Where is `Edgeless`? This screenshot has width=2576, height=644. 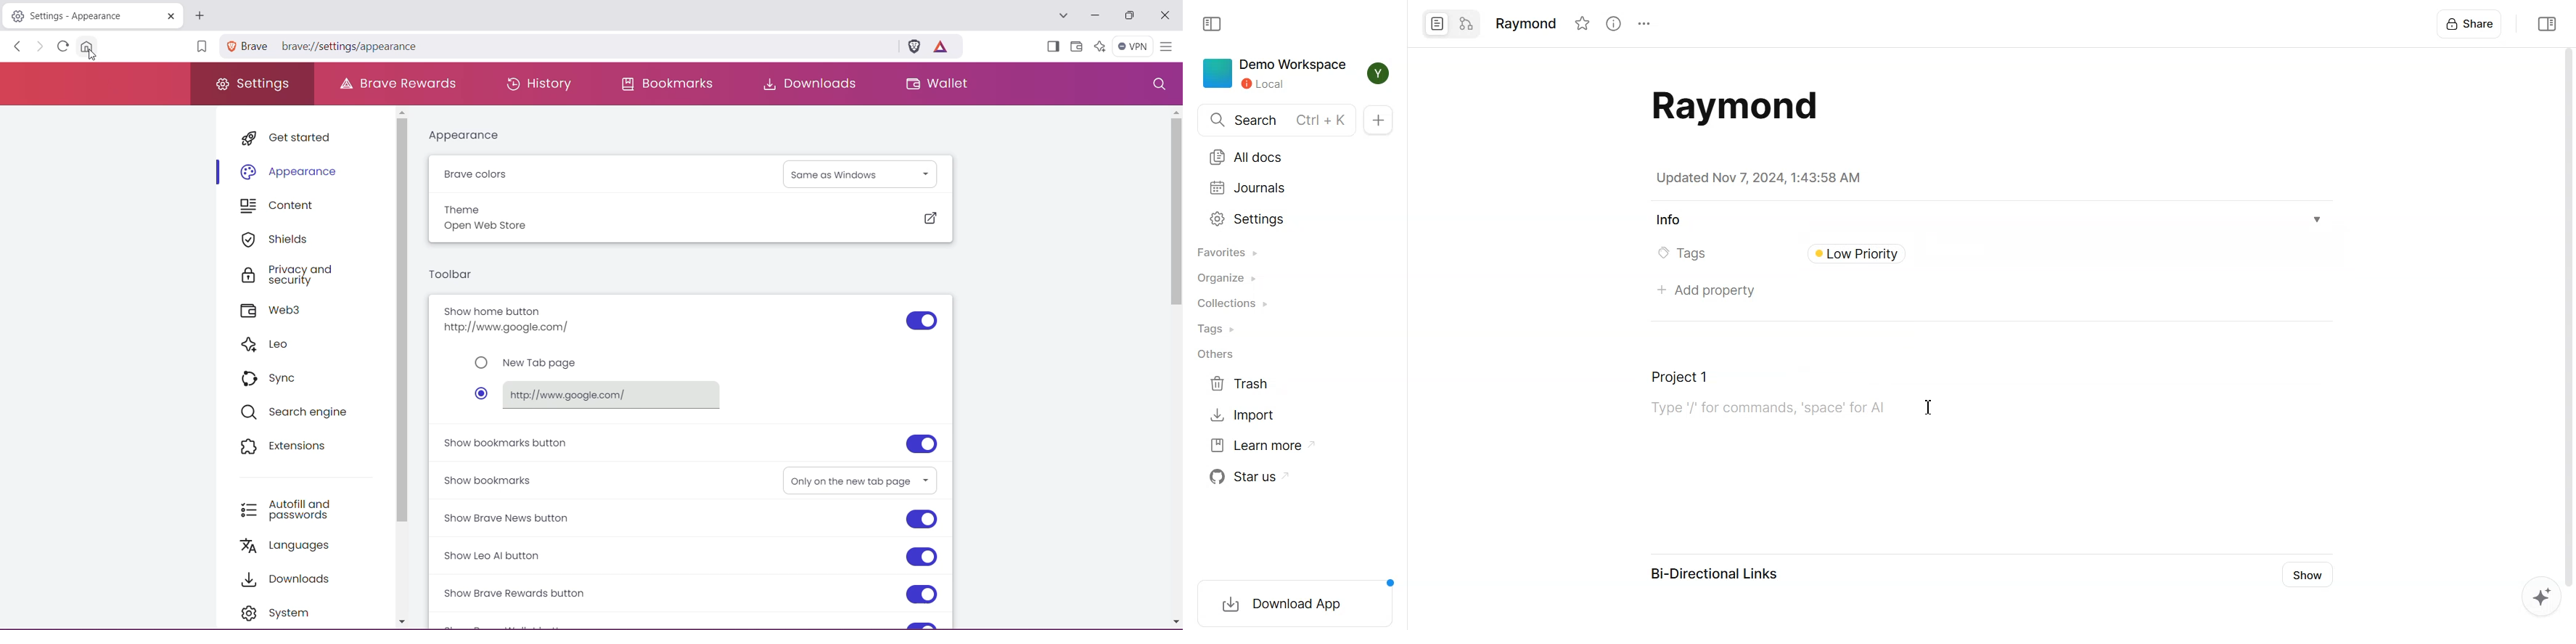 Edgeless is located at coordinates (1467, 24).